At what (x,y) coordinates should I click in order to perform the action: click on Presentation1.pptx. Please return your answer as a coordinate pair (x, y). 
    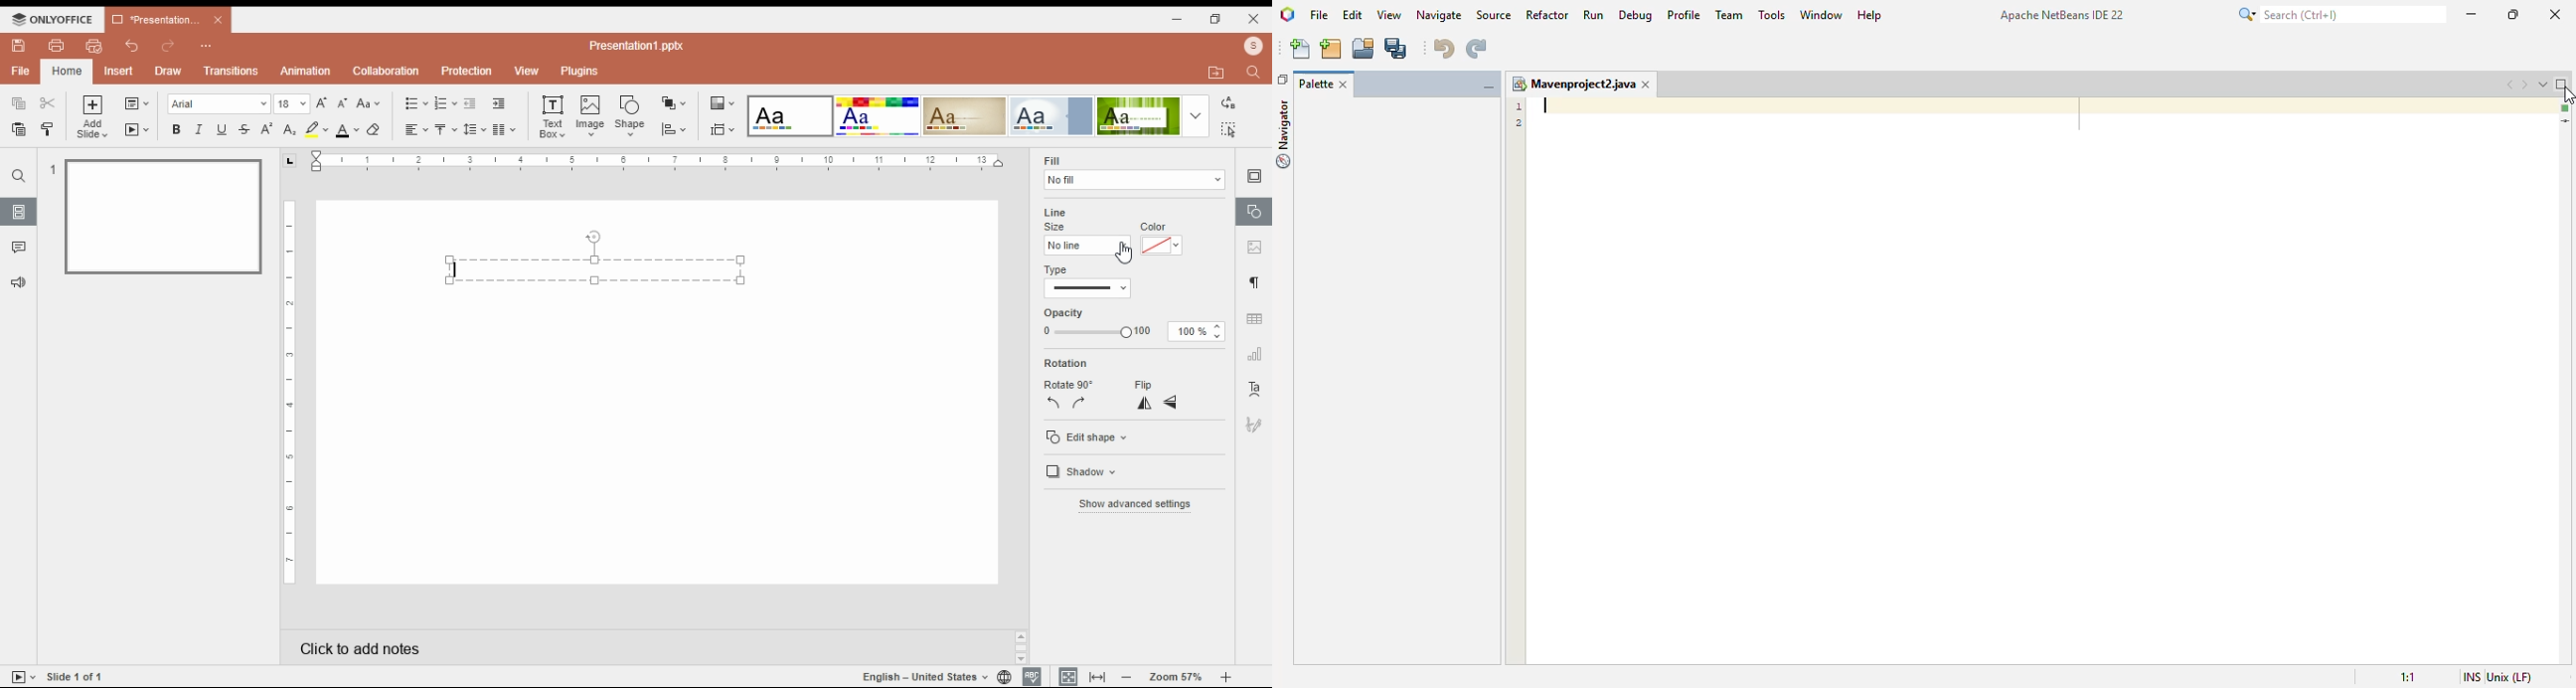
    Looking at the image, I should click on (636, 46).